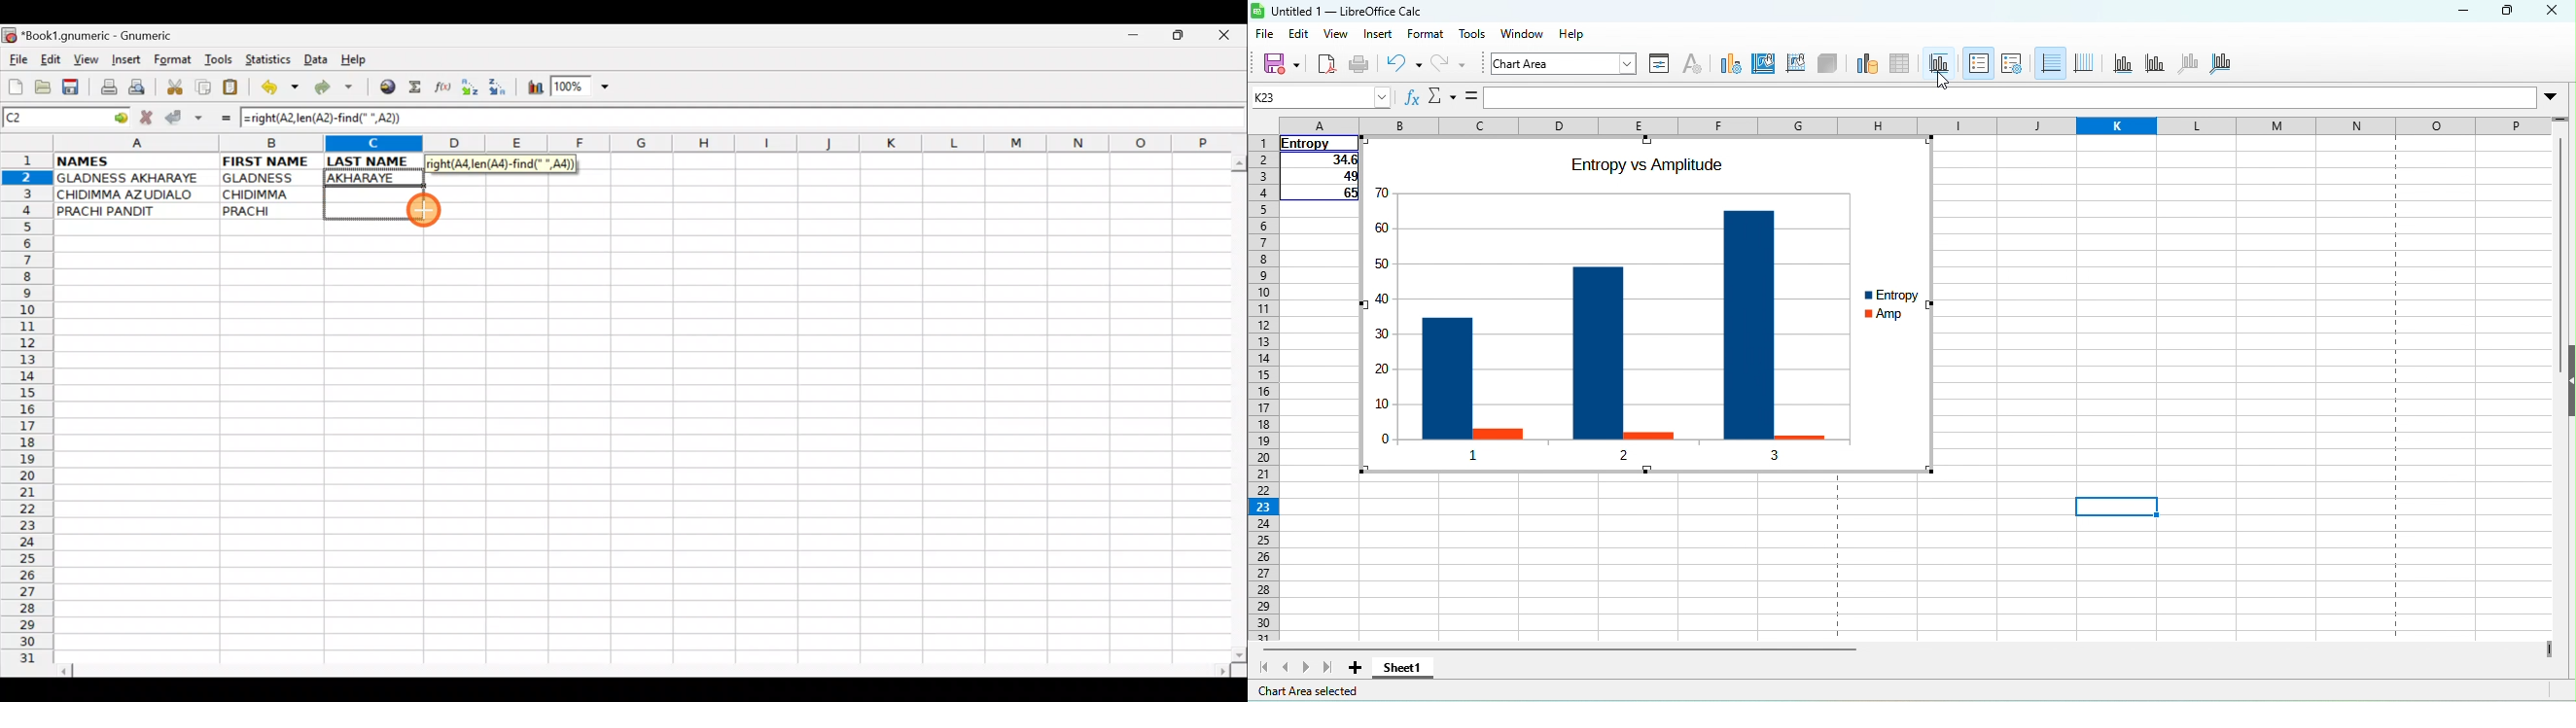 The width and height of the screenshot is (2576, 728). Describe the element at coordinates (1730, 67) in the screenshot. I see `chart type` at that location.